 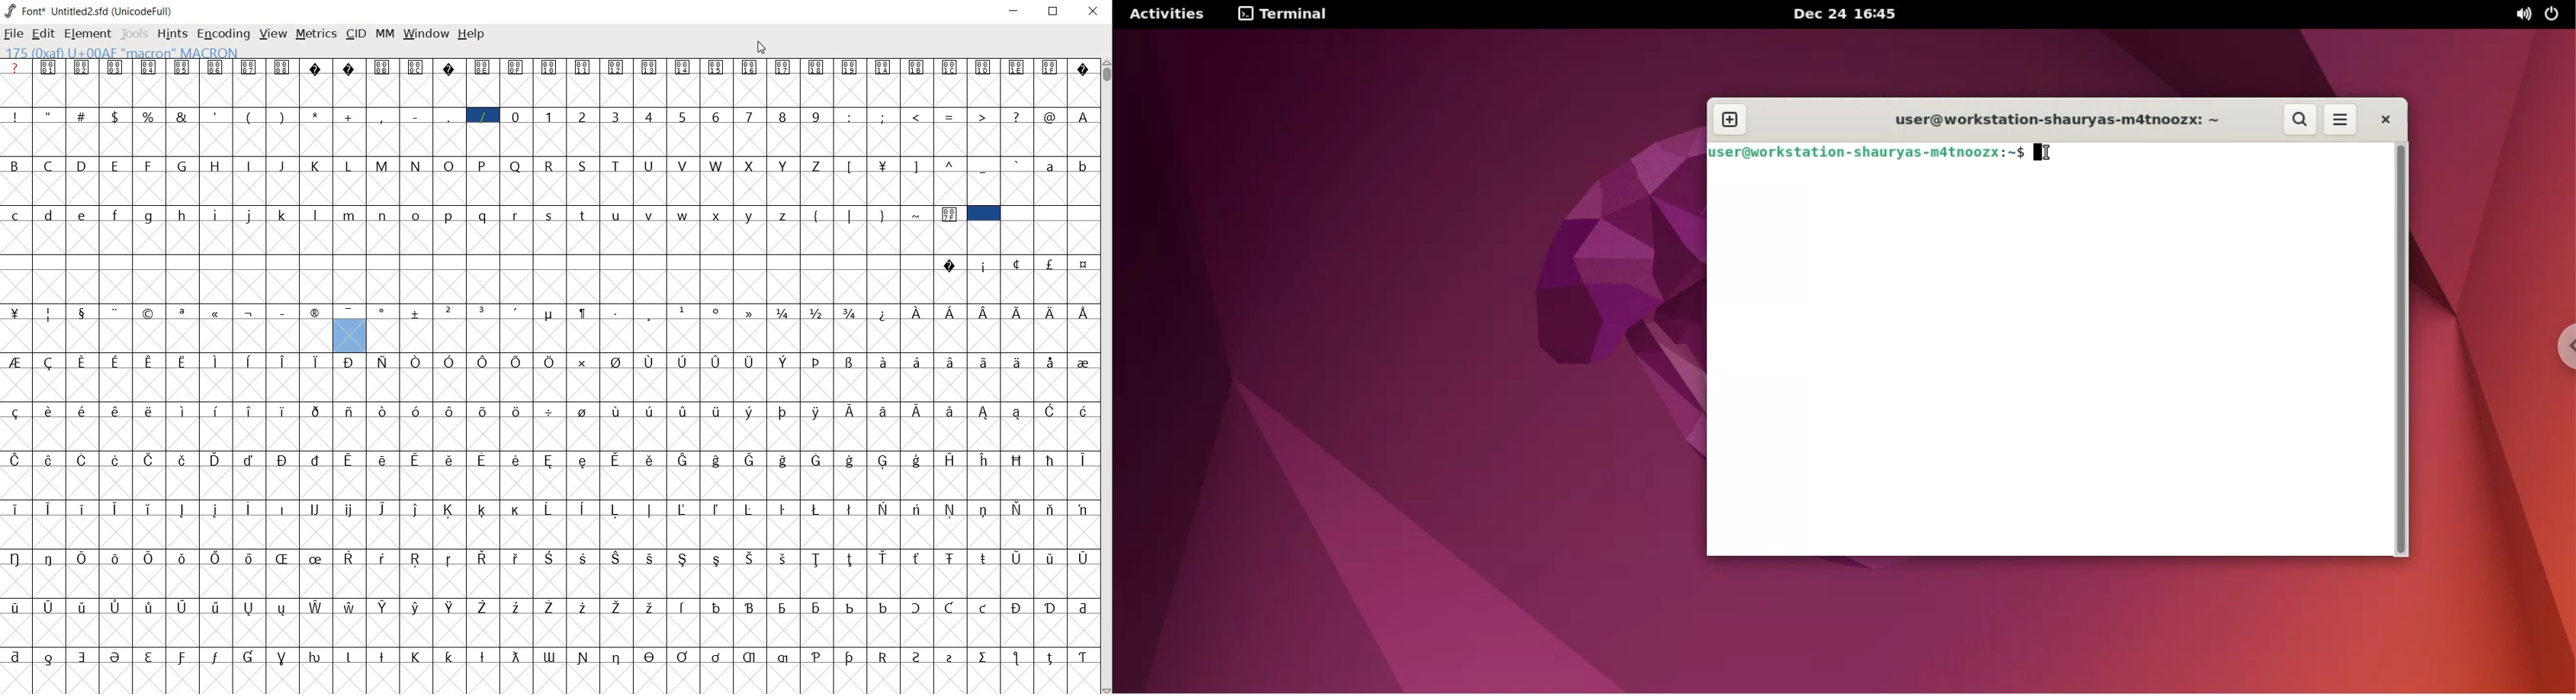 I want to click on Symbol, so click(x=1083, y=410).